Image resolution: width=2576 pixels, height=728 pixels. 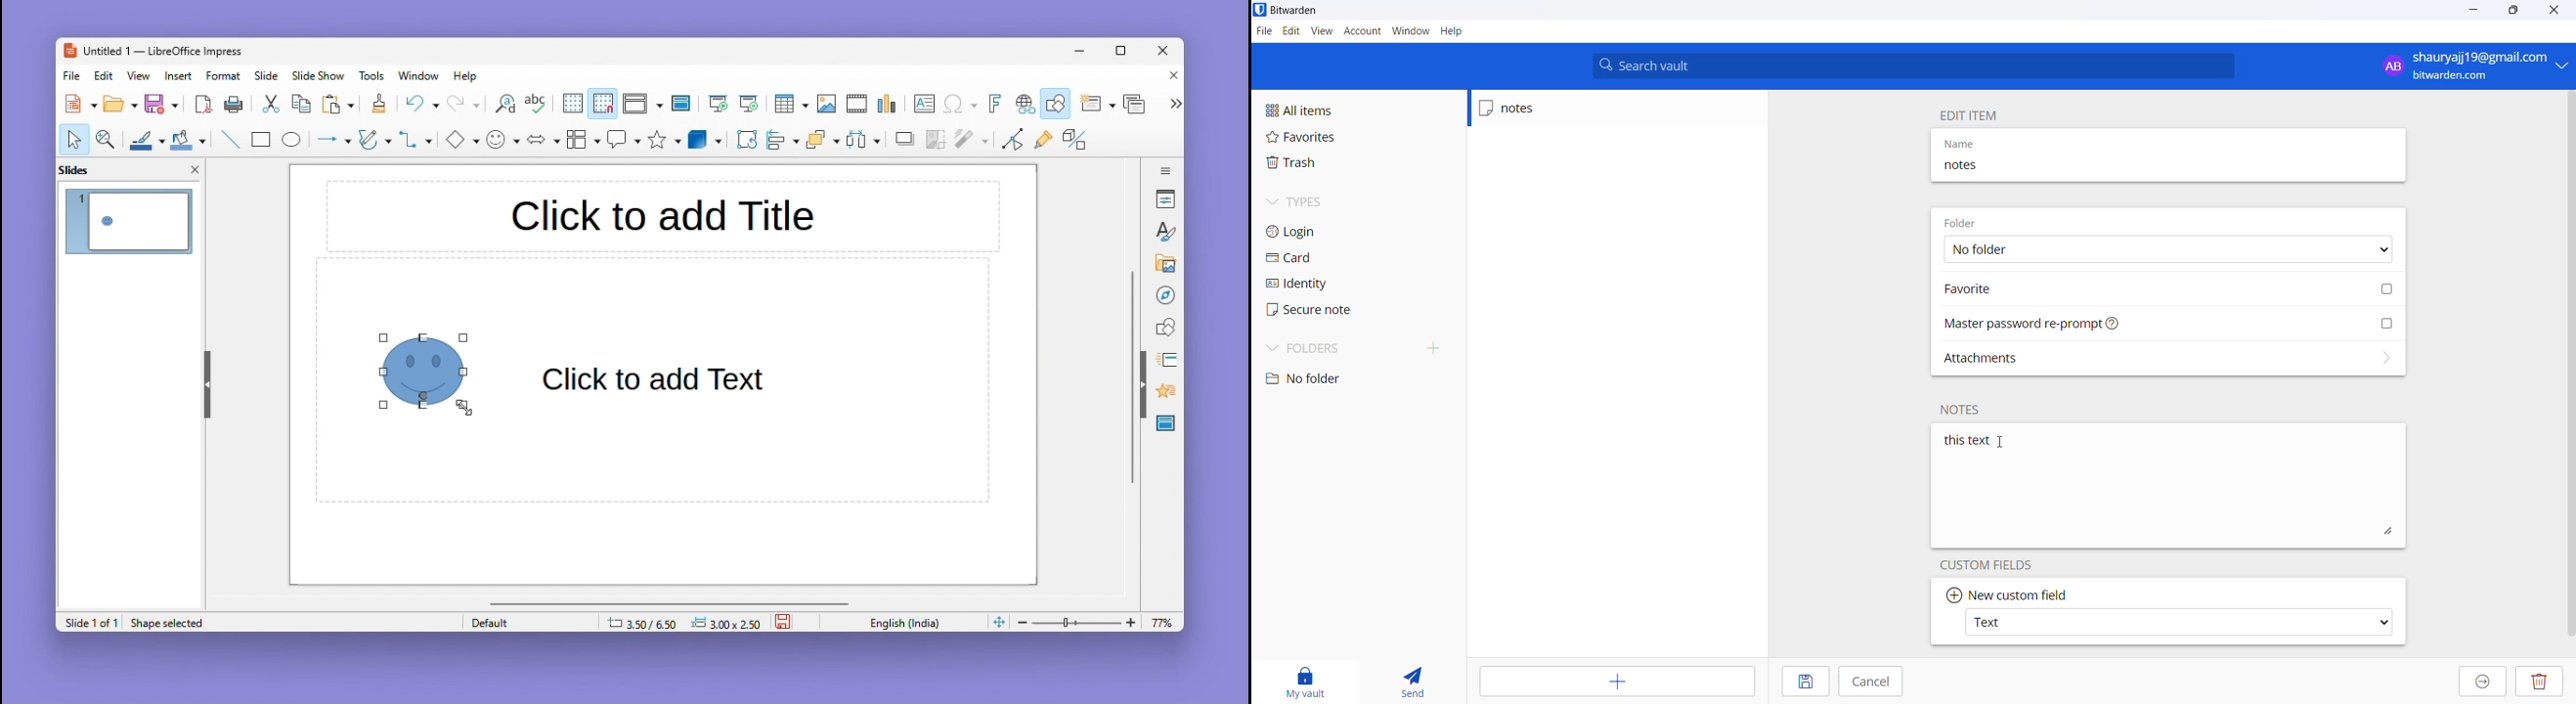 I want to click on Insert, so click(x=181, y=75).